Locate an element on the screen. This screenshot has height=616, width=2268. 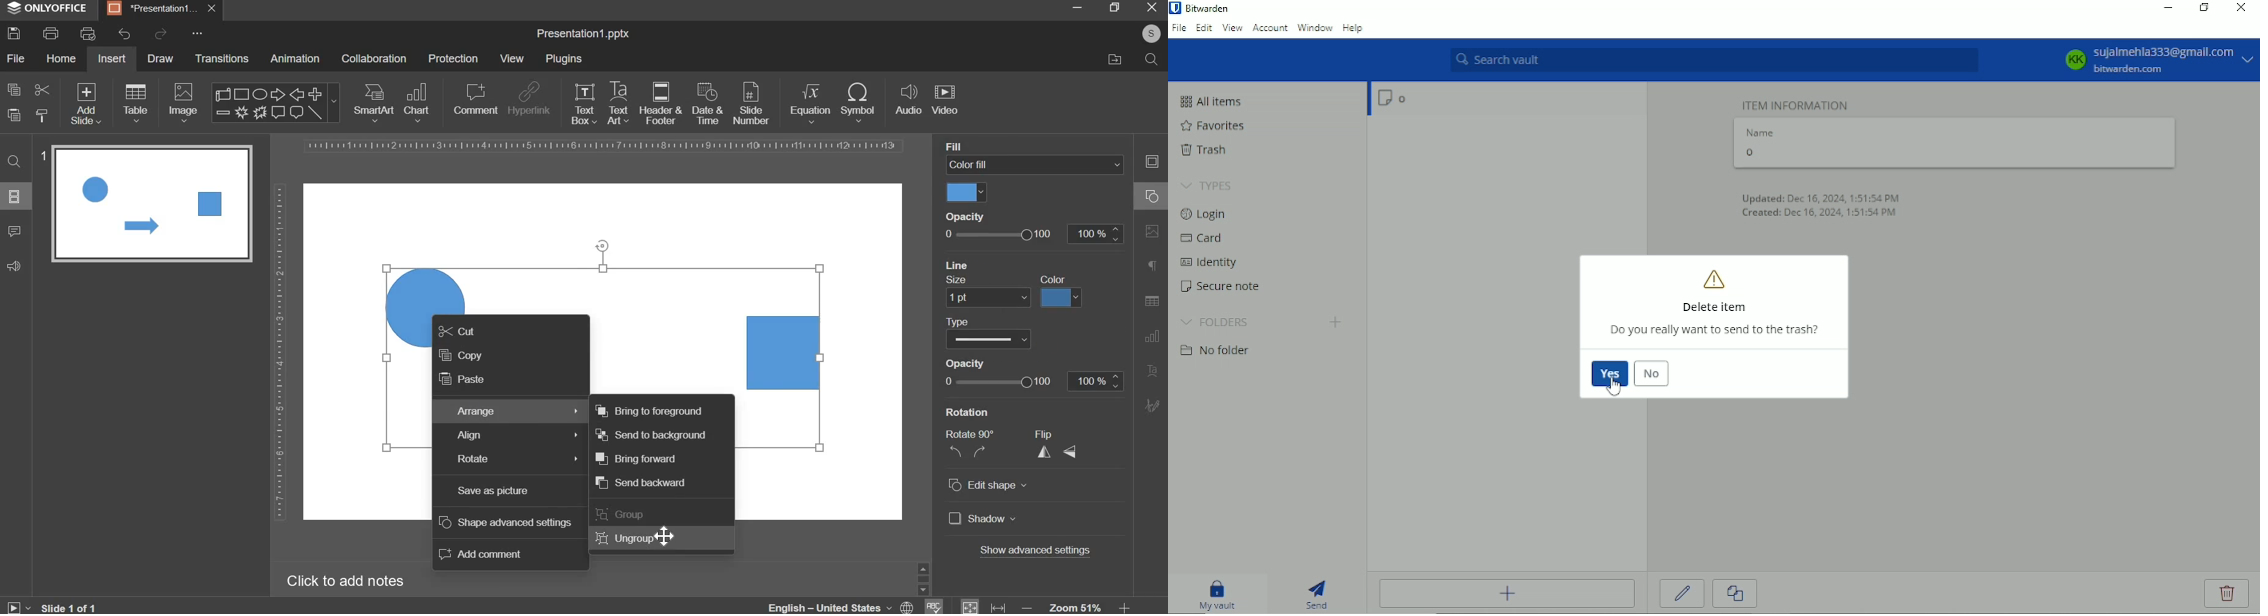
undo is located at coordinates (124, 34).